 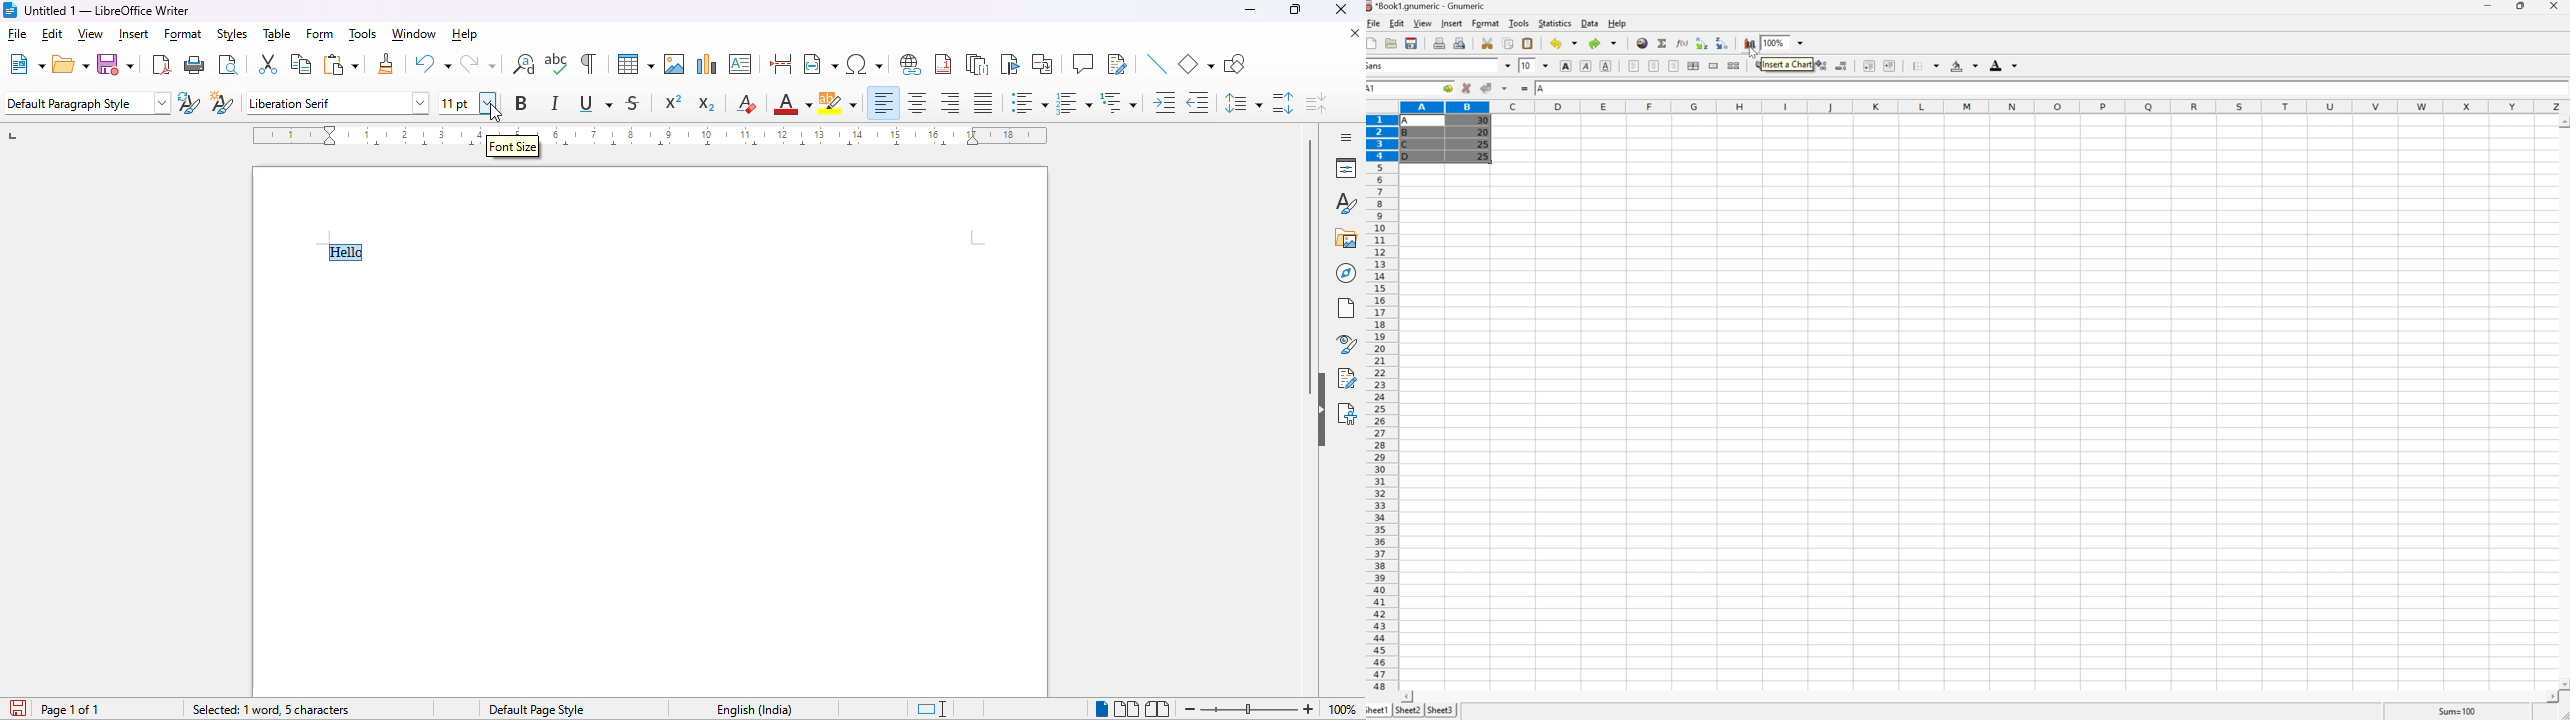 I want to click on Copy the selection, so click(x=1508, y=44).